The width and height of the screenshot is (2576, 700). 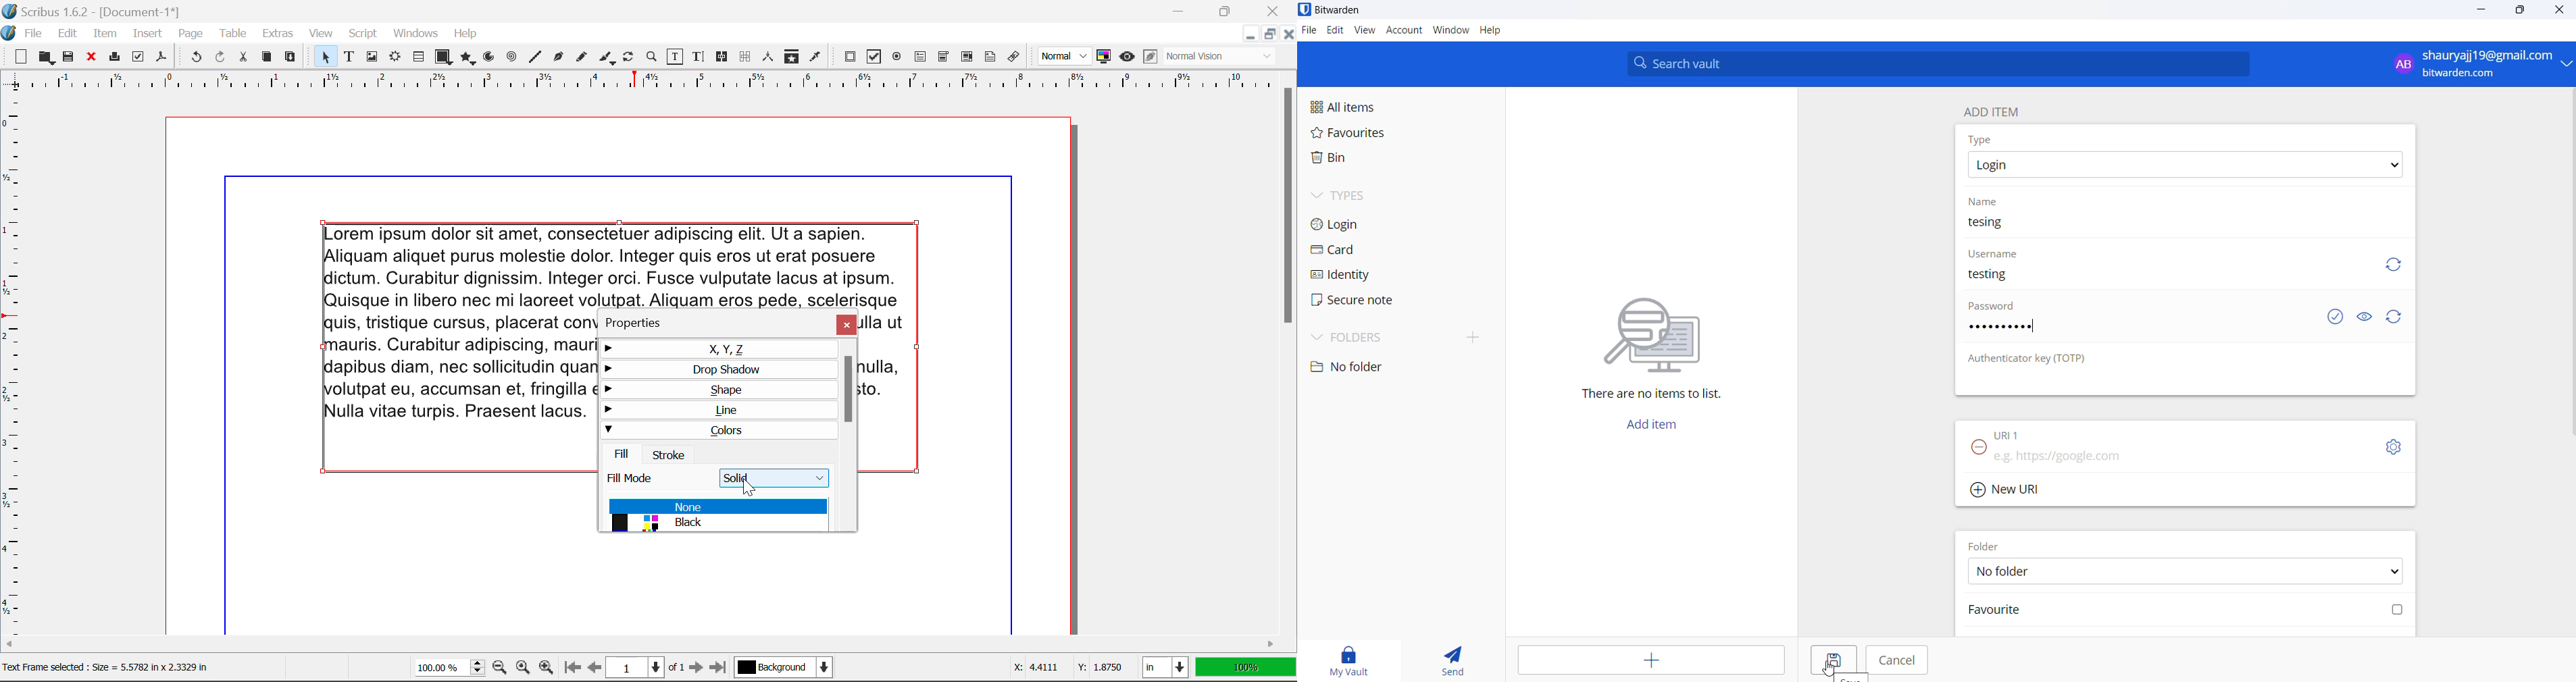 I want to click on Image Frame, so click(x=372, y=59).